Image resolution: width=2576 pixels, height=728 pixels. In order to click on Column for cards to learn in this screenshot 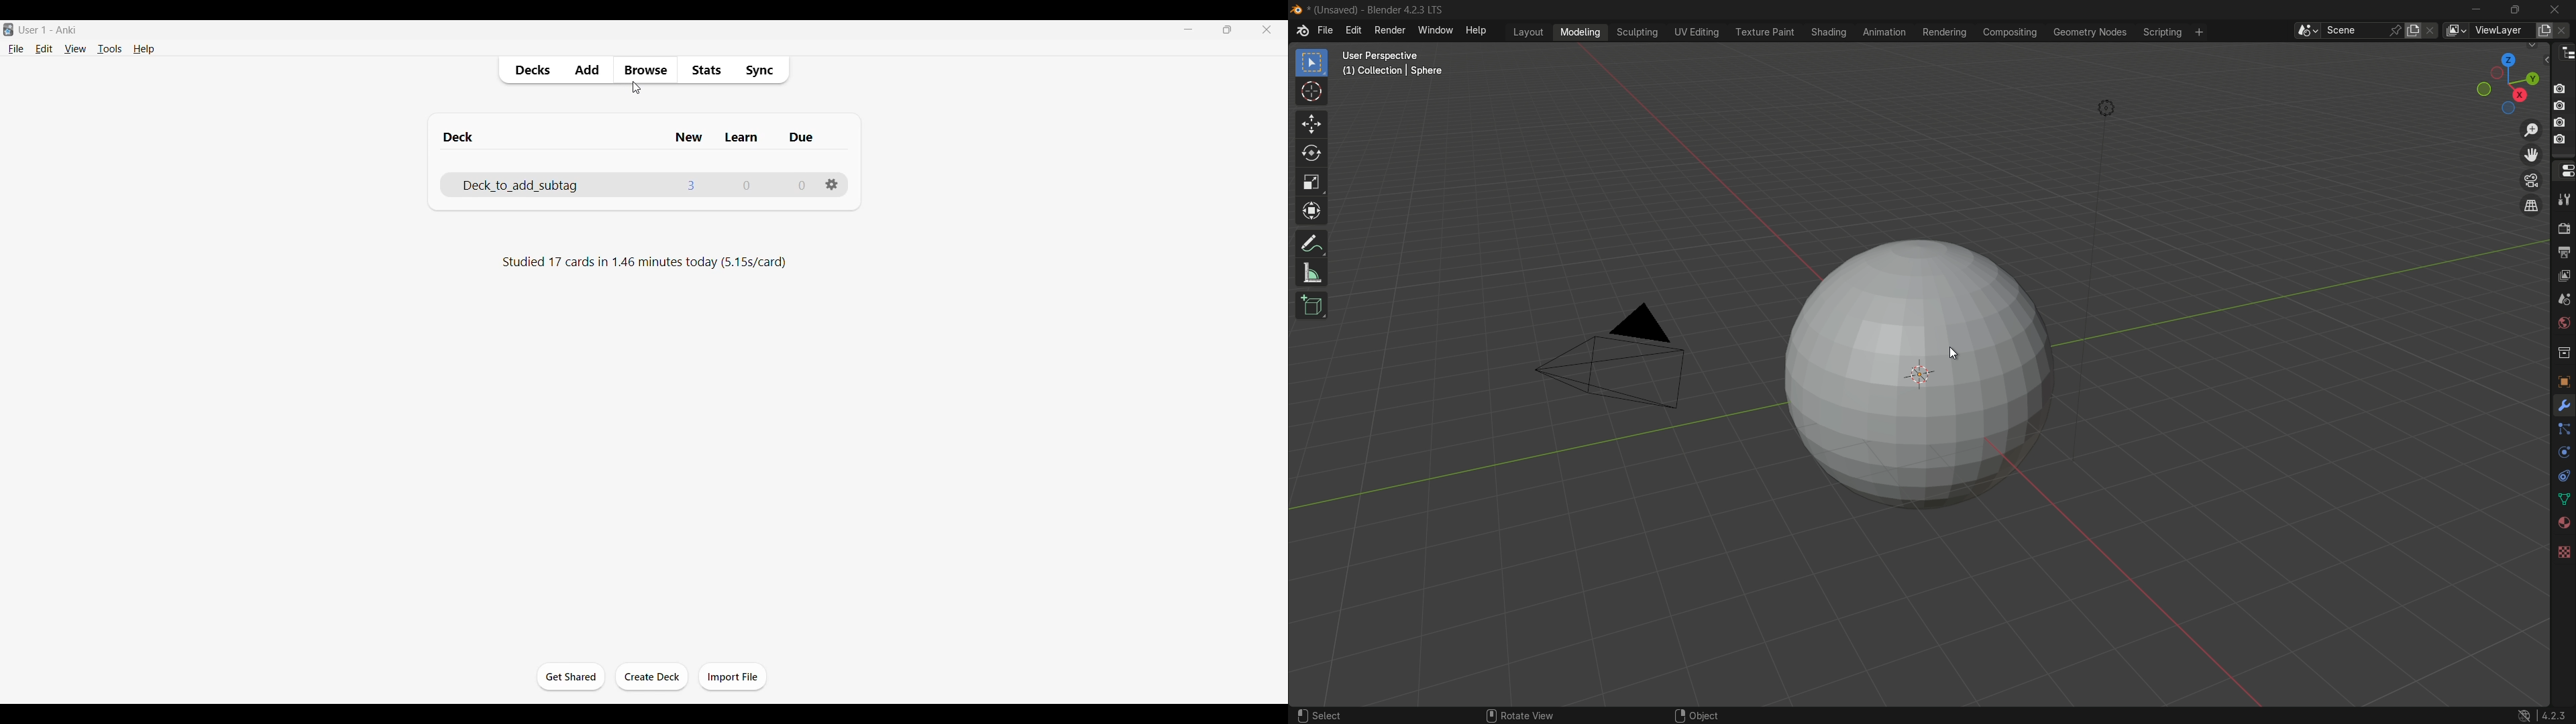, I will do `click(741, 137)`.